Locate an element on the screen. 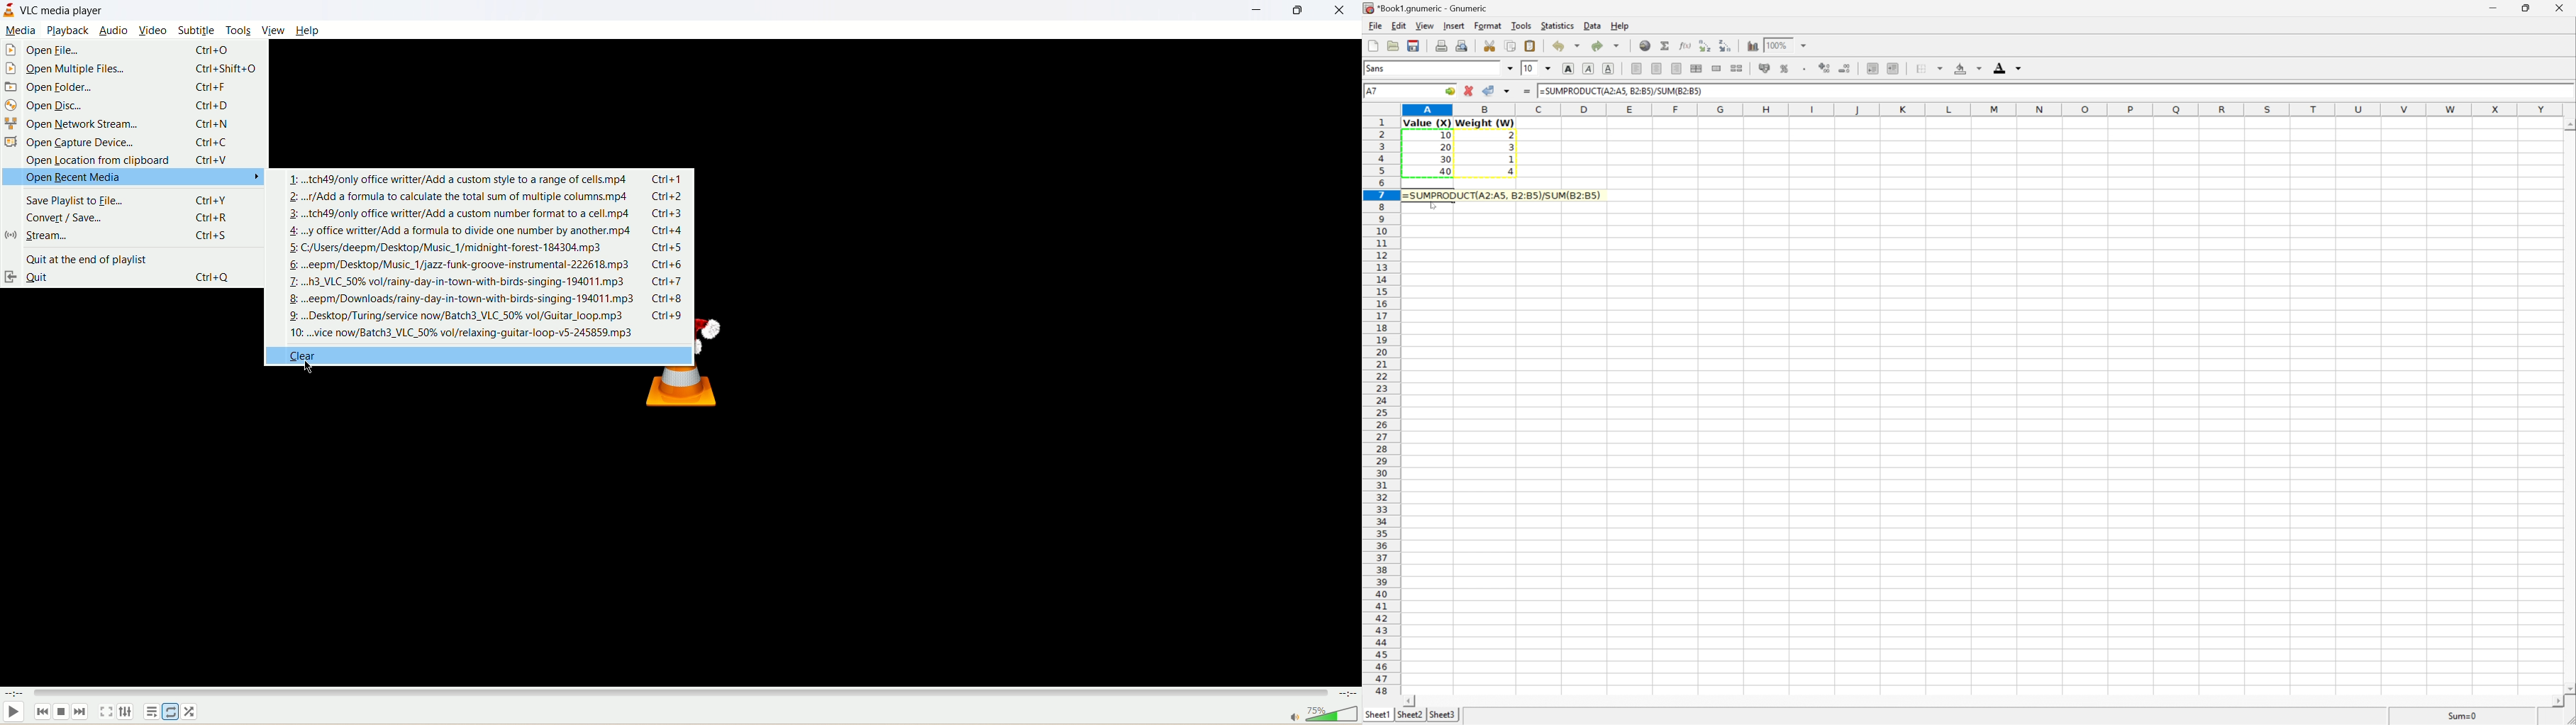  Column Names is located at coordinates (1984, 109).